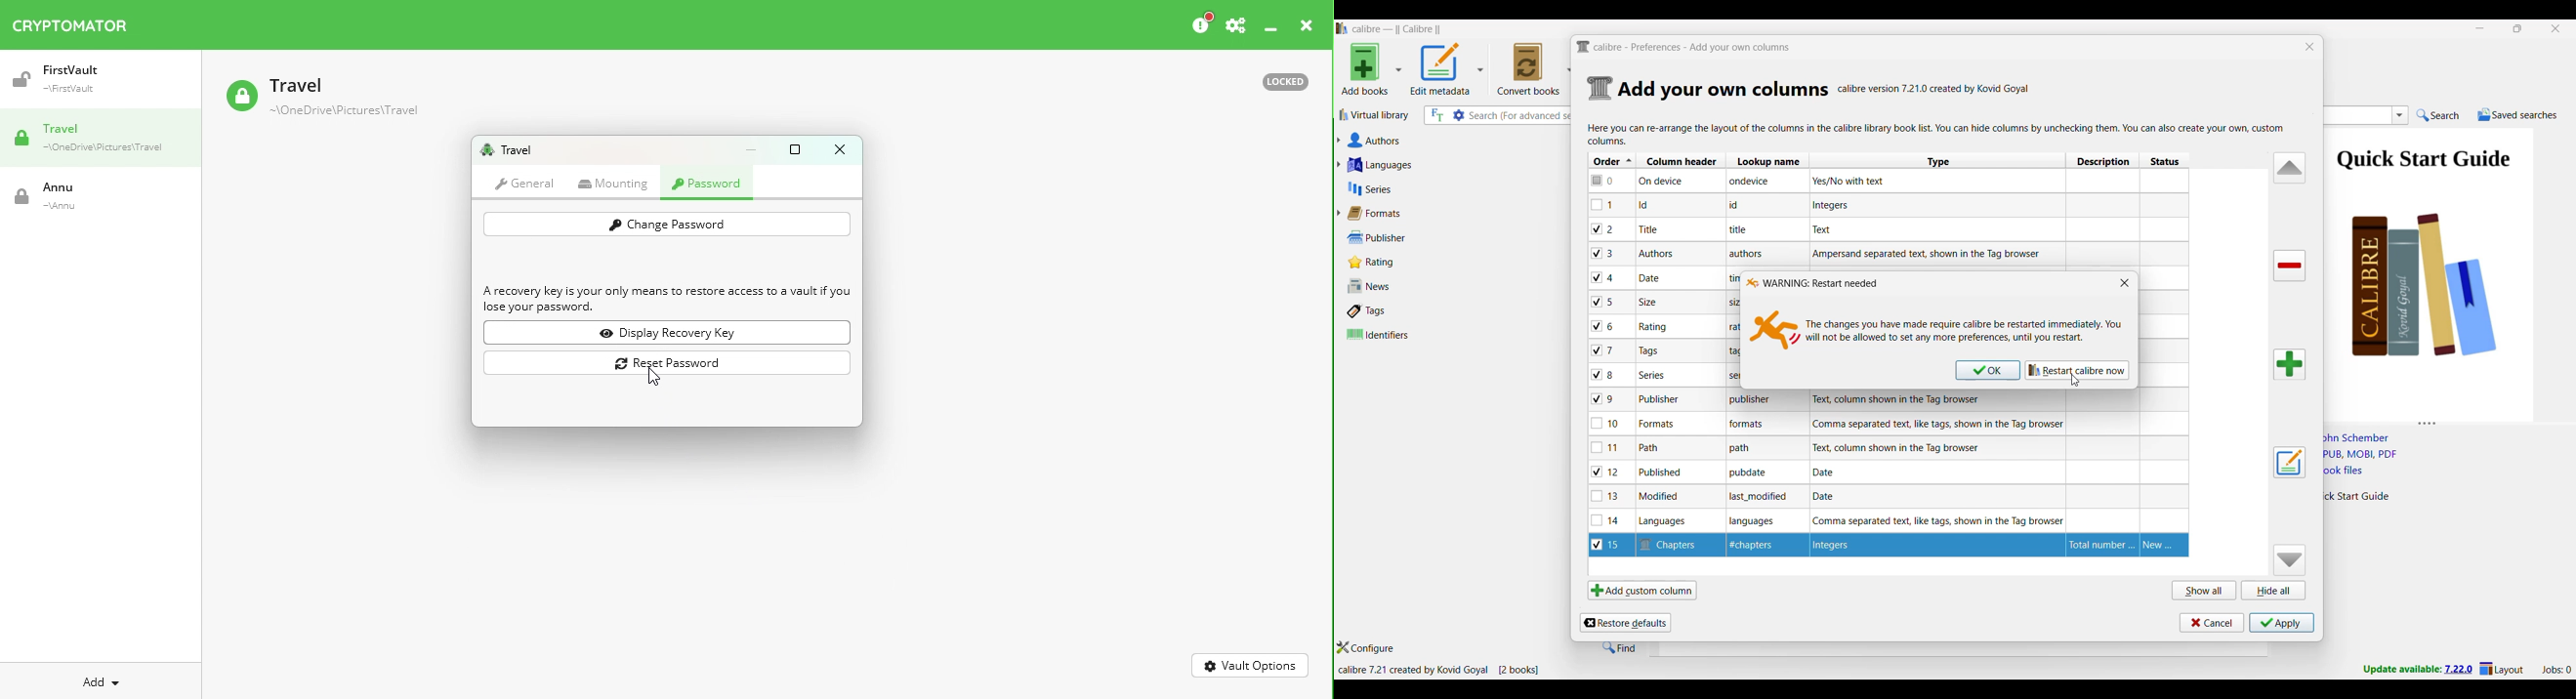  What do you see at coordinates (2166, 346) in the screenshot?
I see `Column highlighted` at bounding box center [2166, 346].